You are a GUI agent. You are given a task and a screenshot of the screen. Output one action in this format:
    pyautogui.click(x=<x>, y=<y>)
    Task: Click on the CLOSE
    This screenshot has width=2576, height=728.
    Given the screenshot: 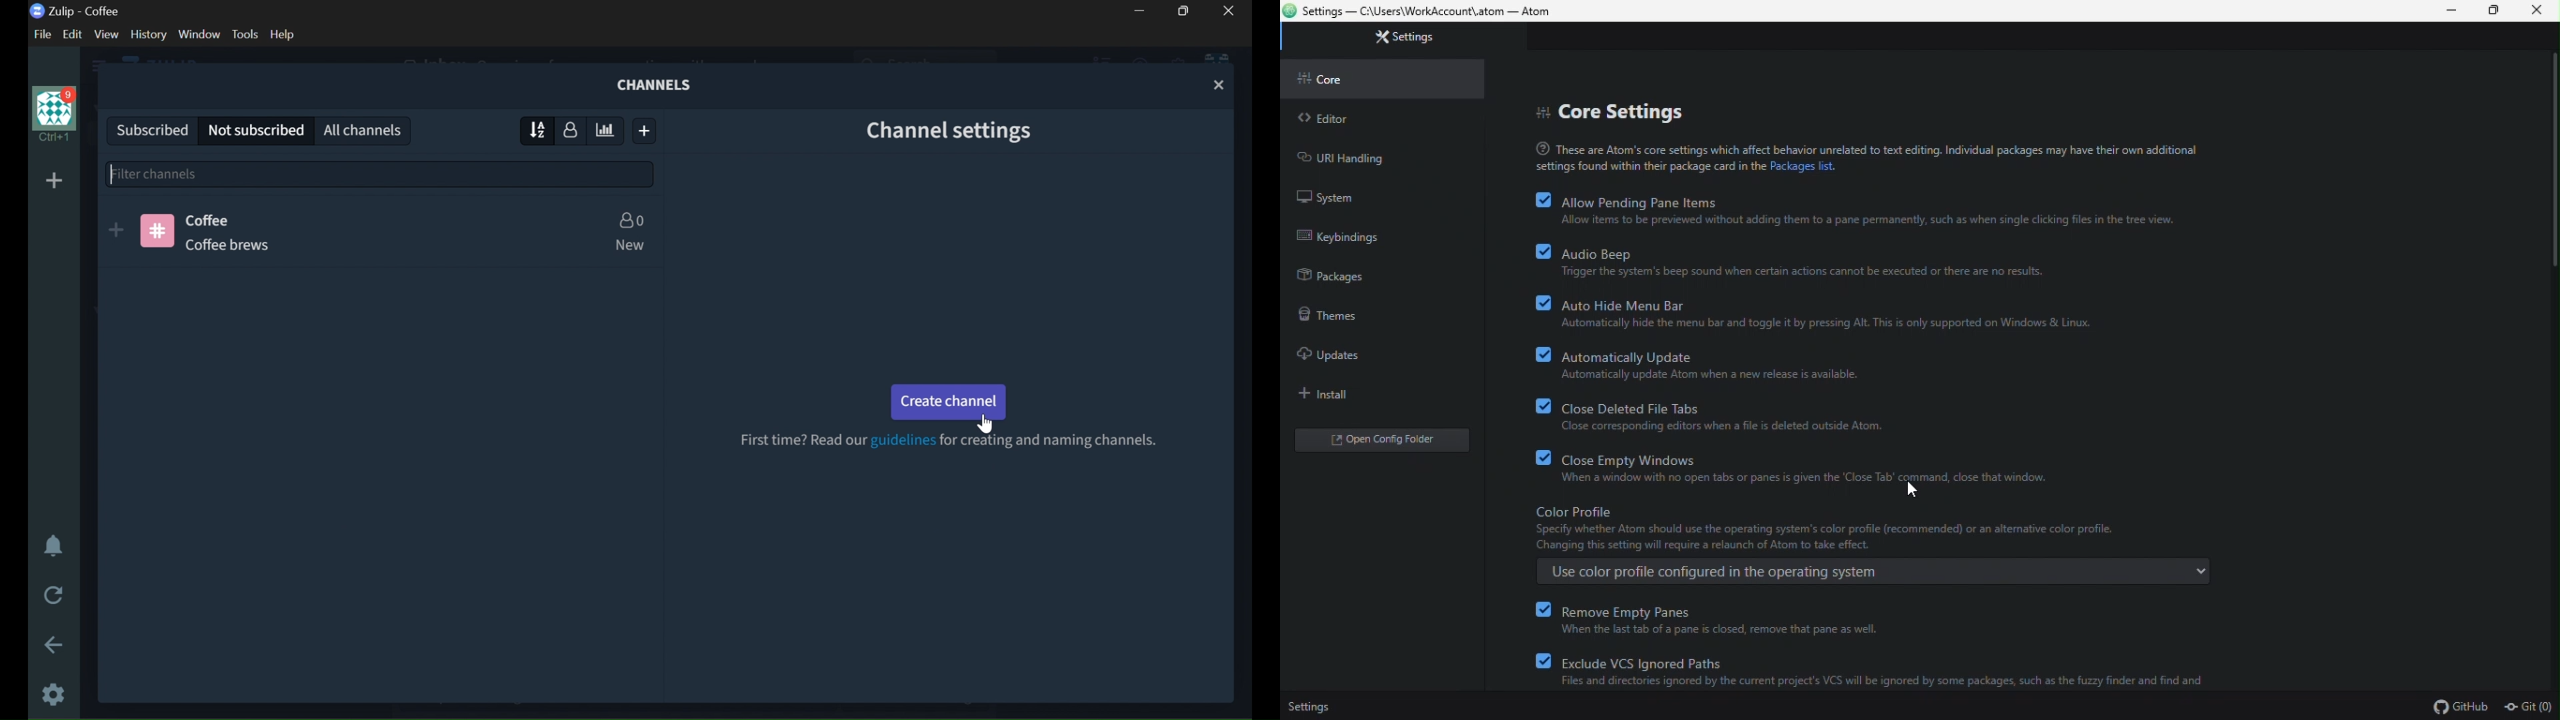 What is the action you would take?
    pyautogui.click(x=1229, y=11)
    